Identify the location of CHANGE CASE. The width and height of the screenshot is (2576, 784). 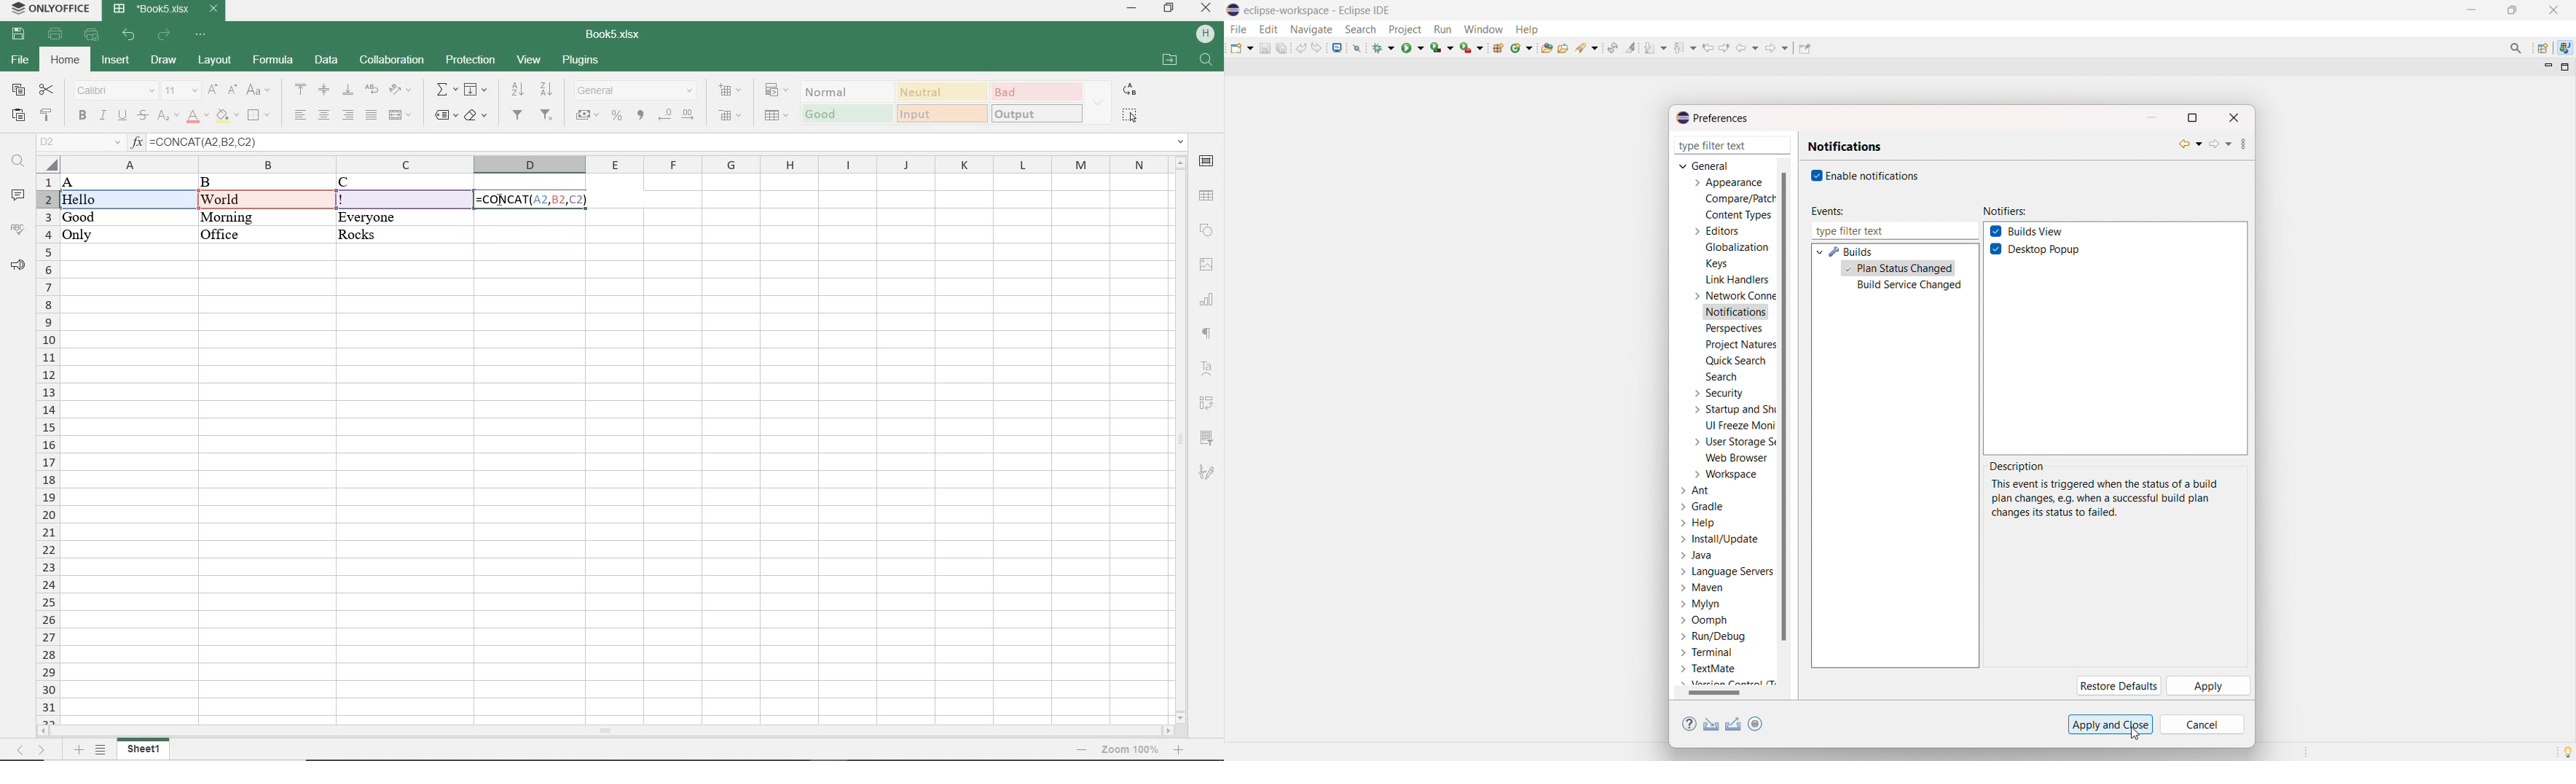
(259, 91).